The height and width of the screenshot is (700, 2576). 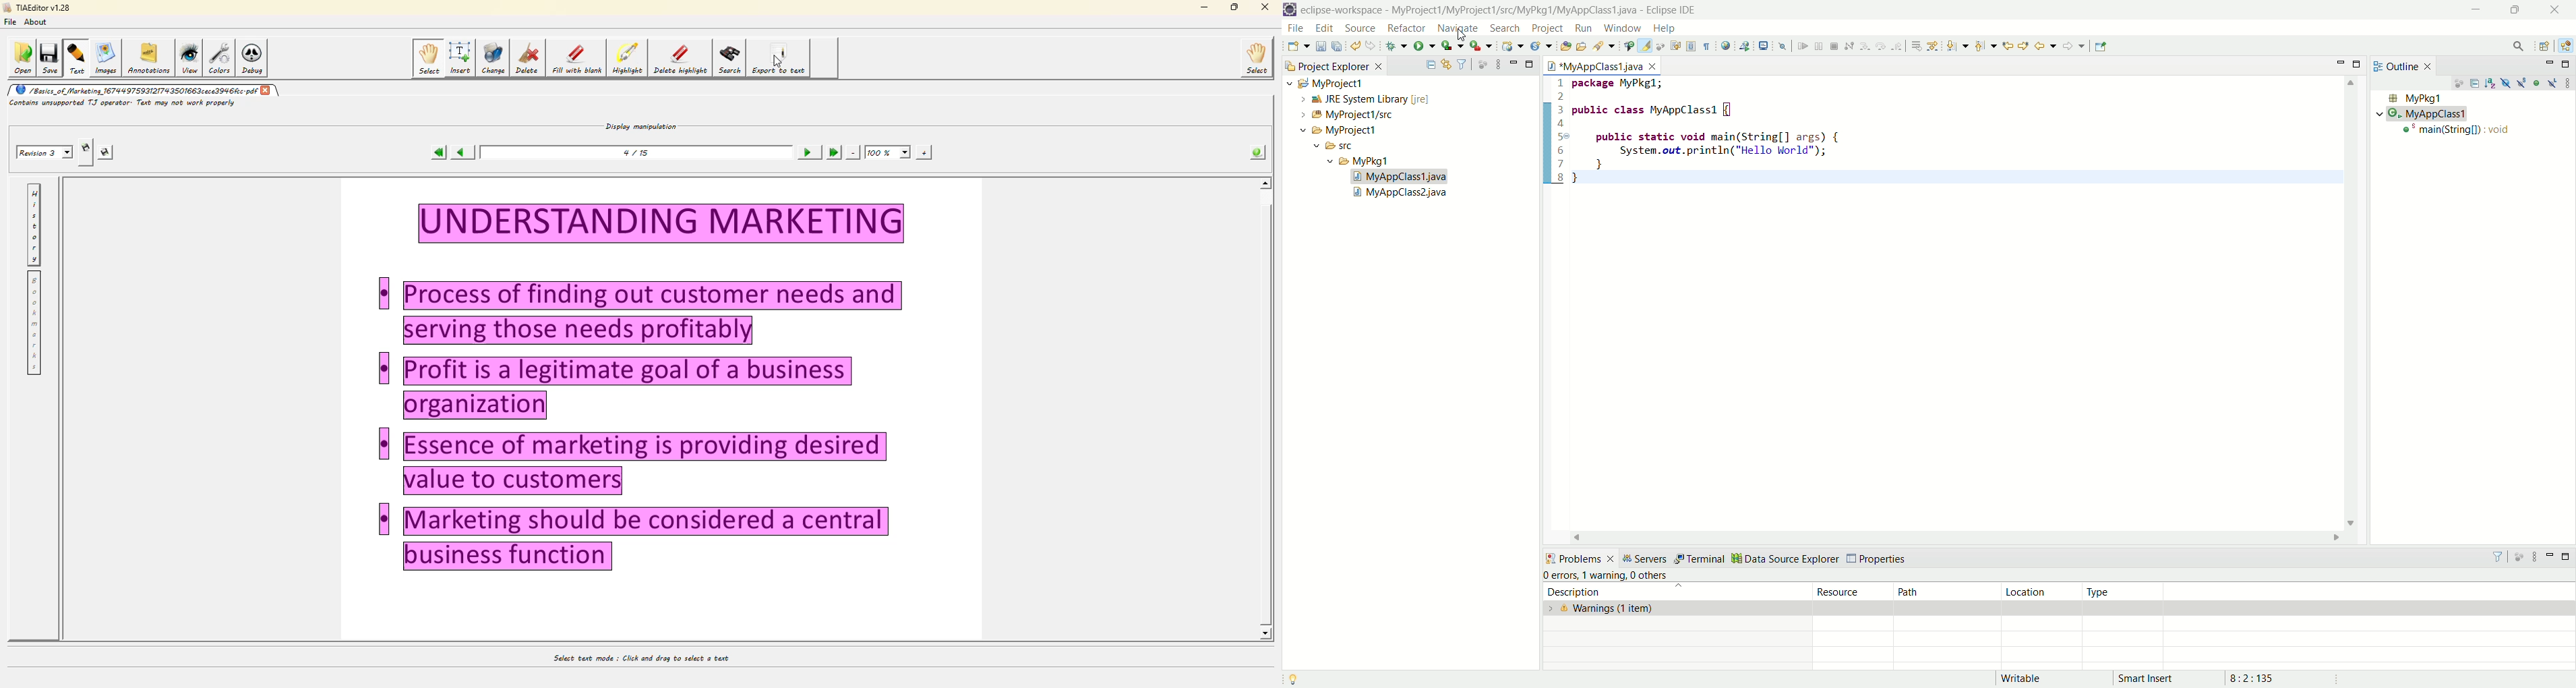 I want to click on eclipse-workspace - MyProject1/MyProject1/src/MyPkg1/MyAppClass1.java - Eclipse IDE, so click(x=1502, y=10).